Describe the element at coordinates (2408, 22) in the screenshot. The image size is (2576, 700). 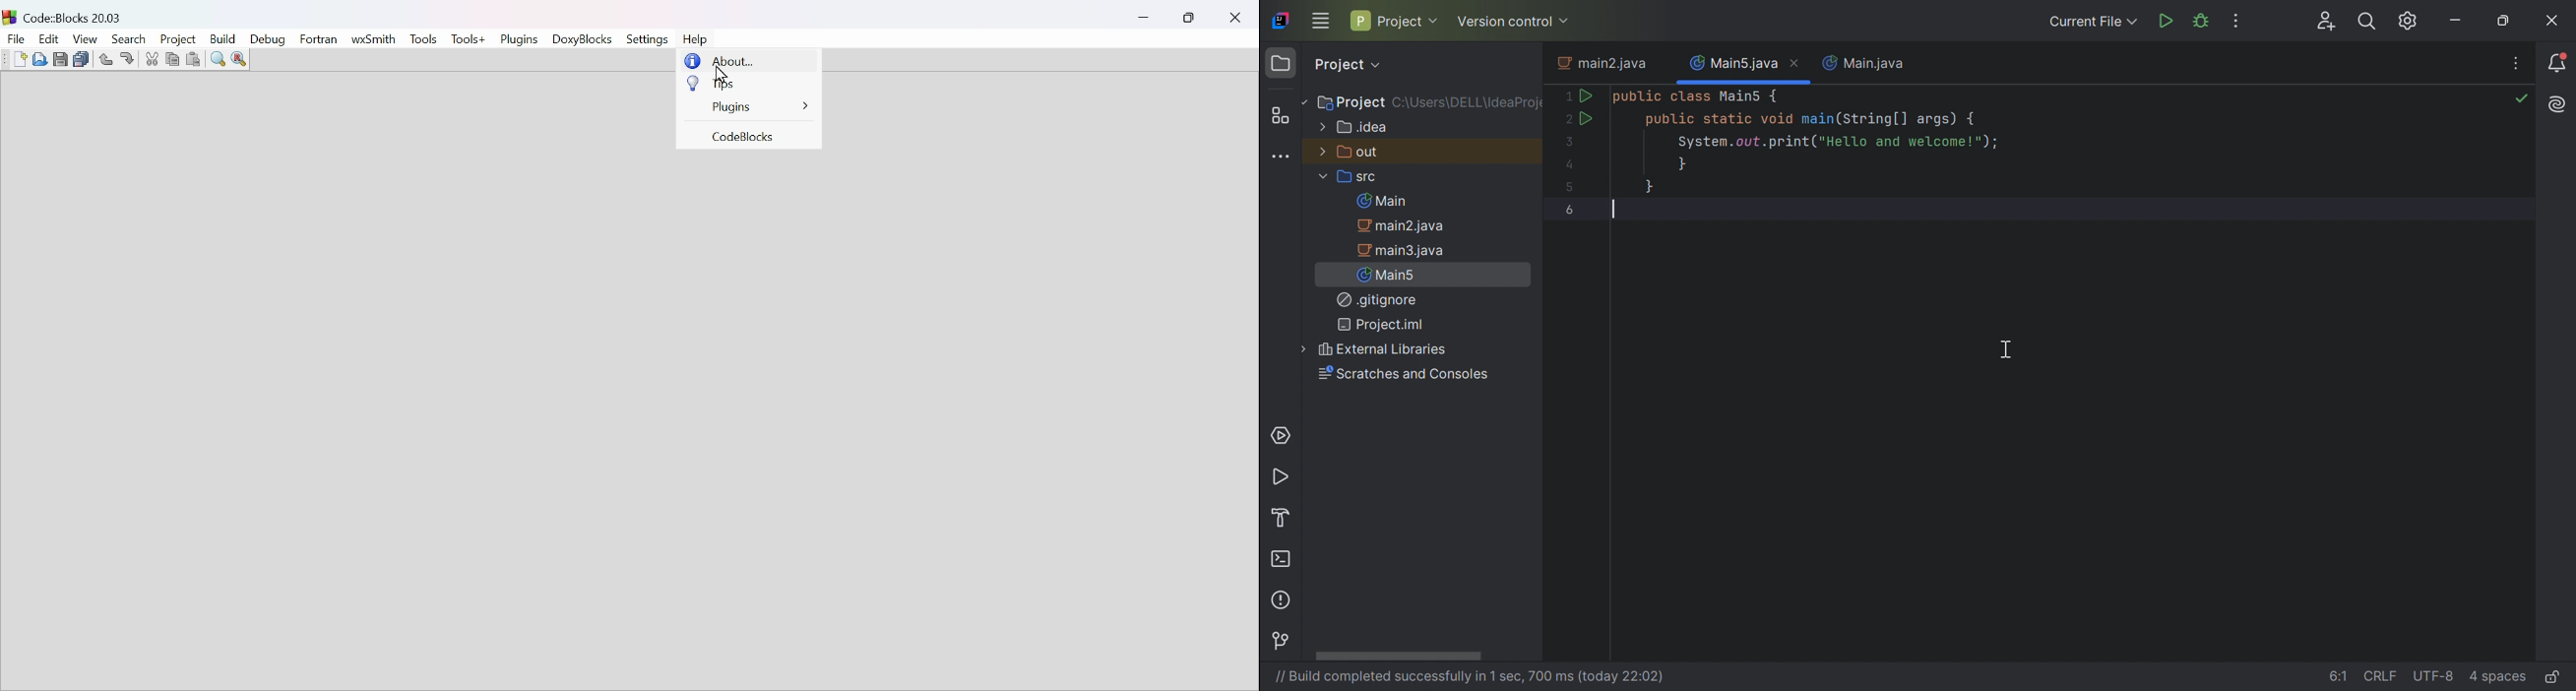
I see `Updates available. IDE and Project settings.` at that location.